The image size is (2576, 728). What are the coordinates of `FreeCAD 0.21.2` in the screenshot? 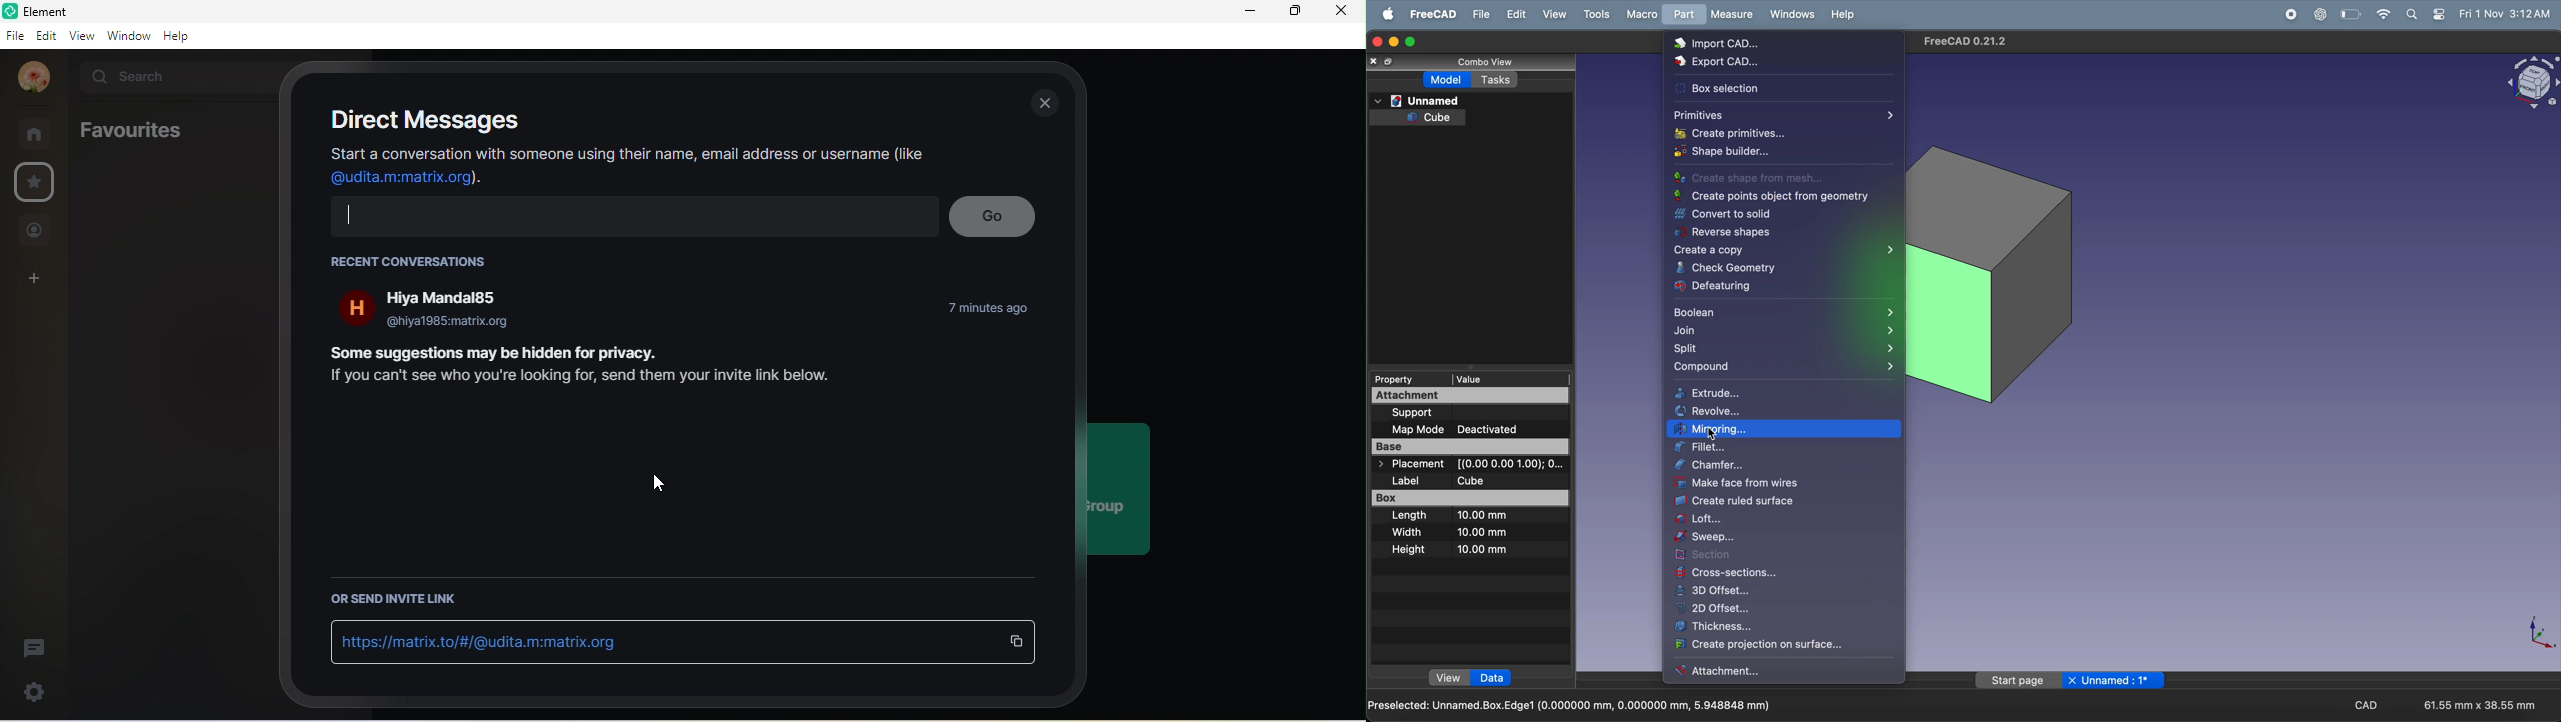 It's located at (1962, 41).